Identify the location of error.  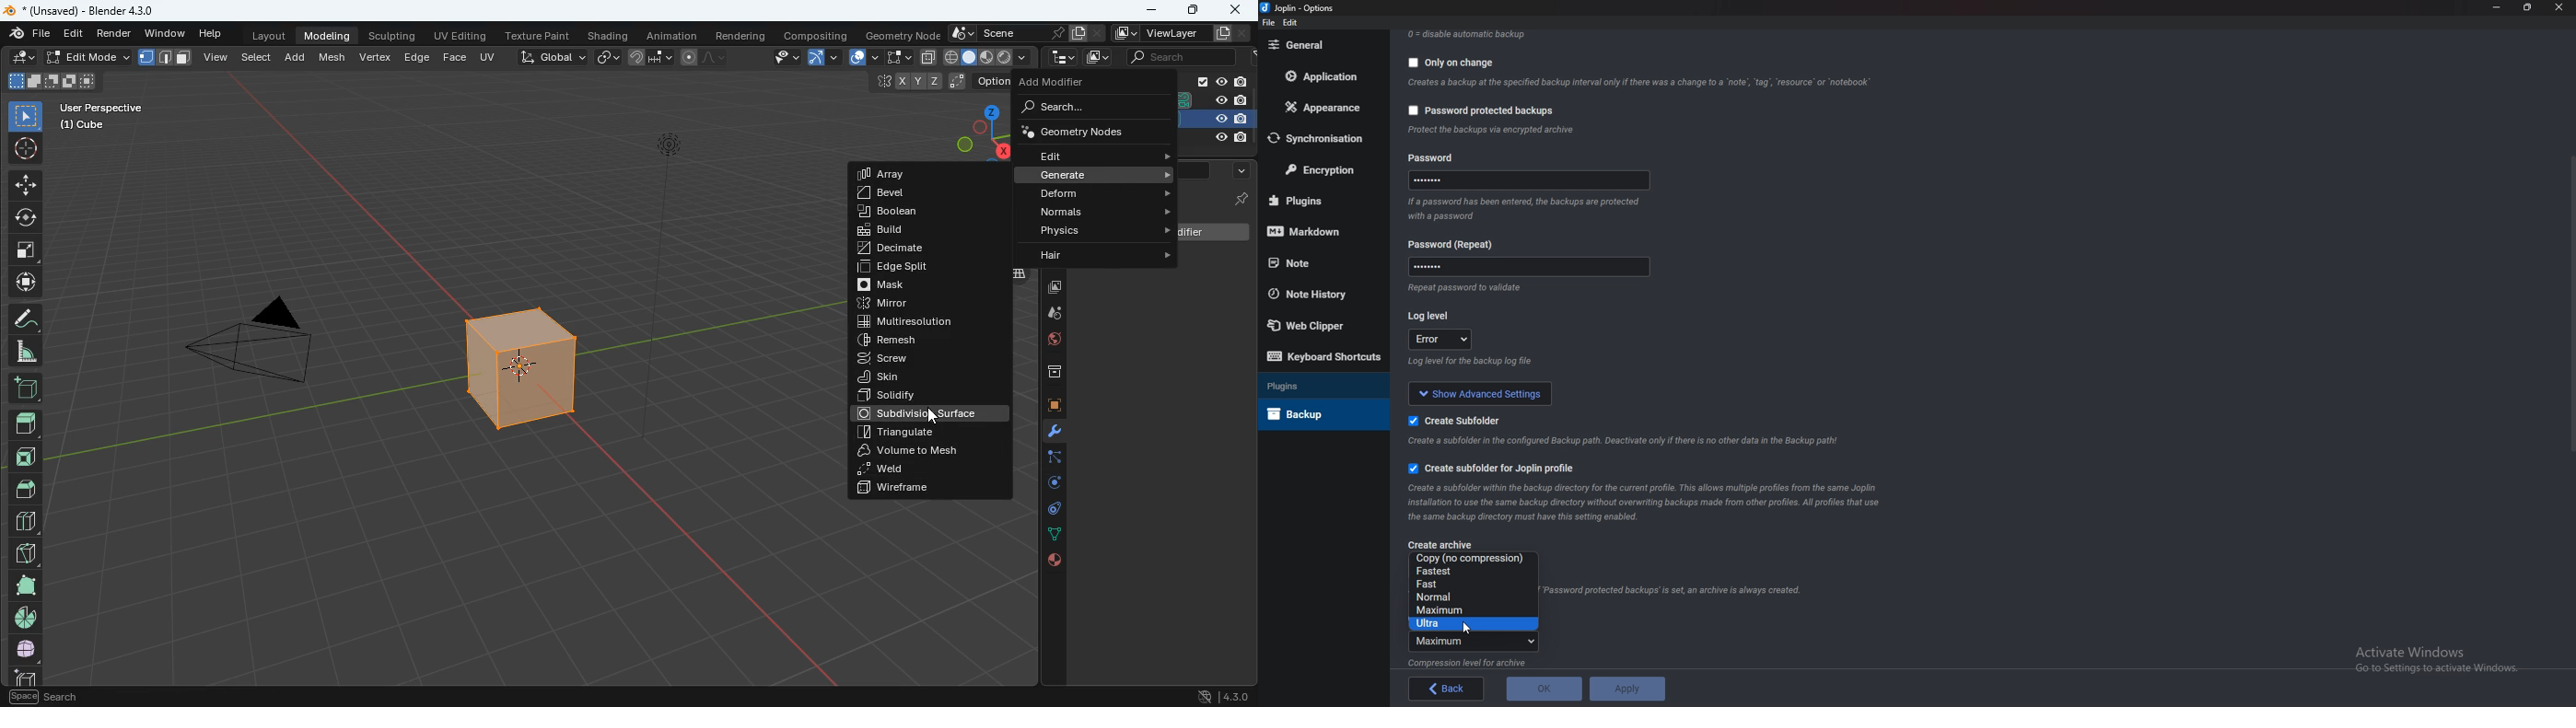
(1439, 338).